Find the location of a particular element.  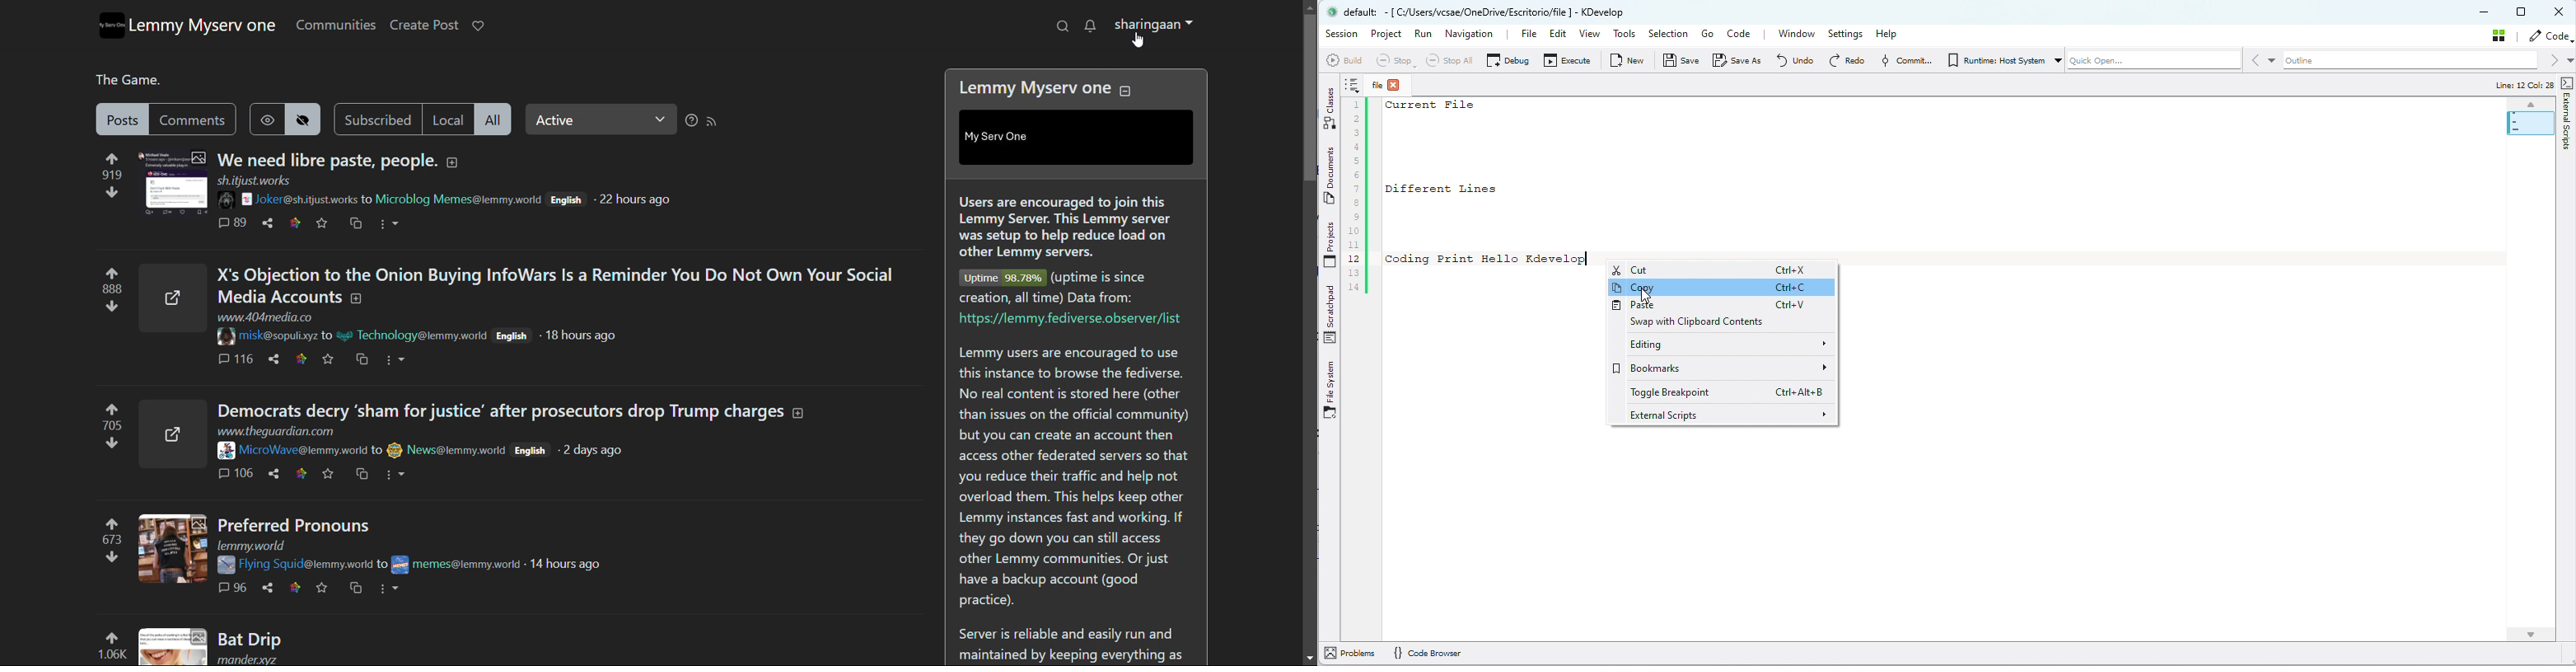

poster display picture is located at coordinates (344, 336).